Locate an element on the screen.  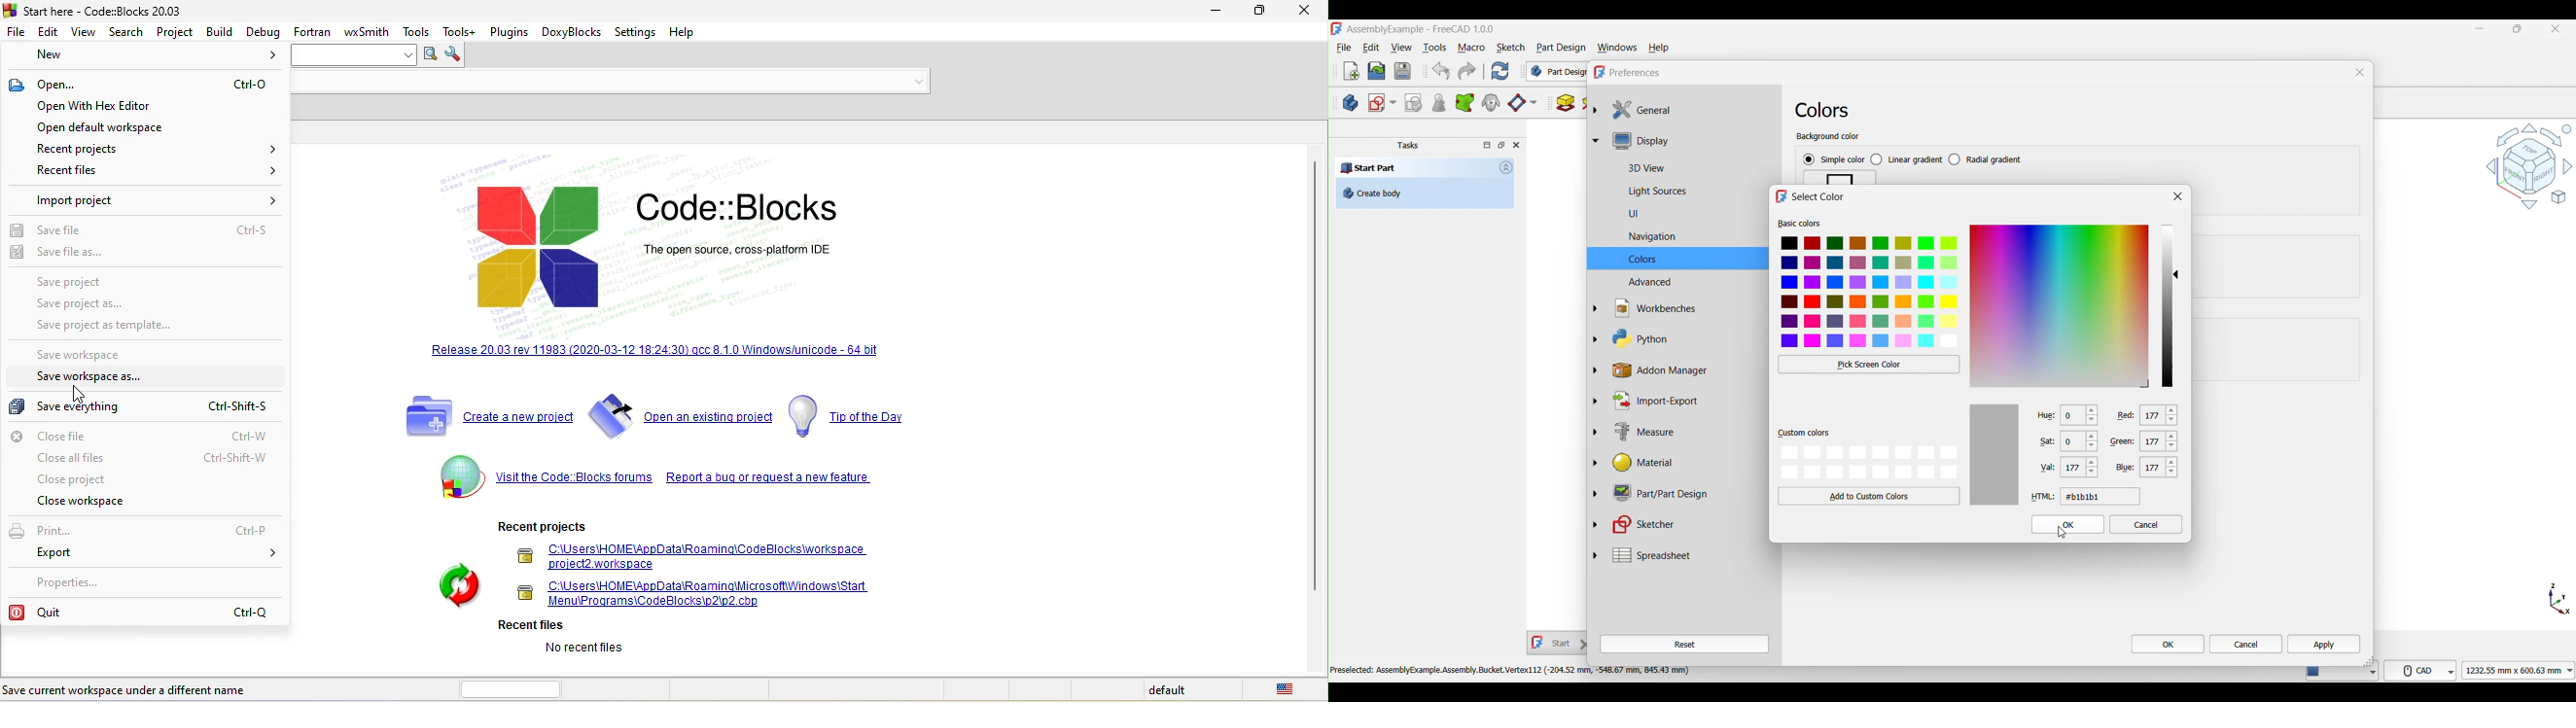
minimize is located at coordinates (1216, 12).